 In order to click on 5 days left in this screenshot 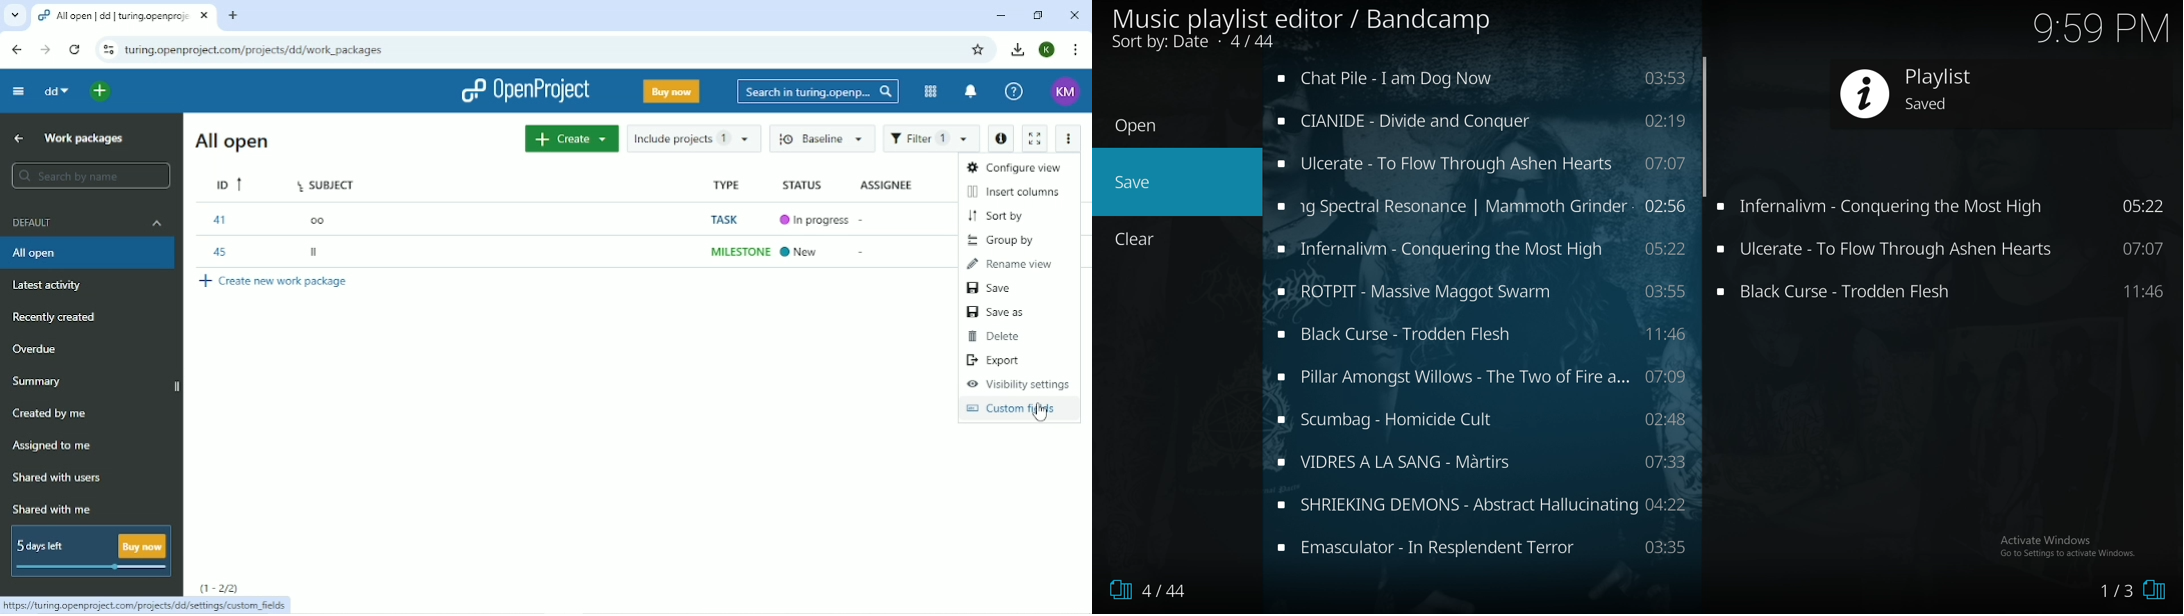, I will do `click(90, 551)`.